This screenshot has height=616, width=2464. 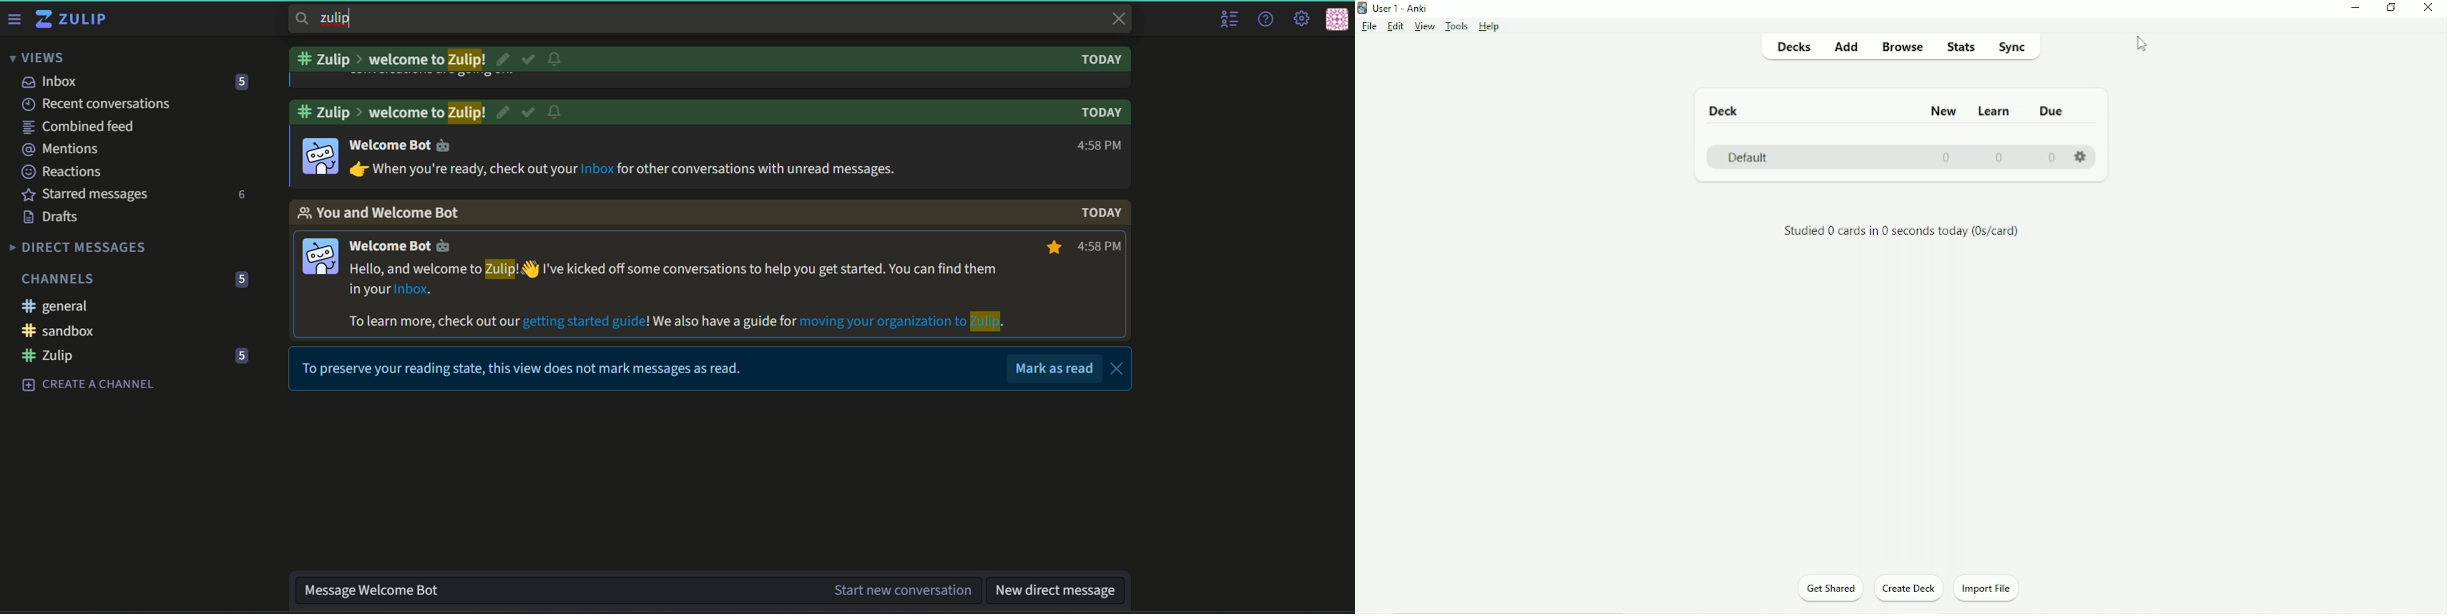 I want to click on File, so click(x=1371, y=27).